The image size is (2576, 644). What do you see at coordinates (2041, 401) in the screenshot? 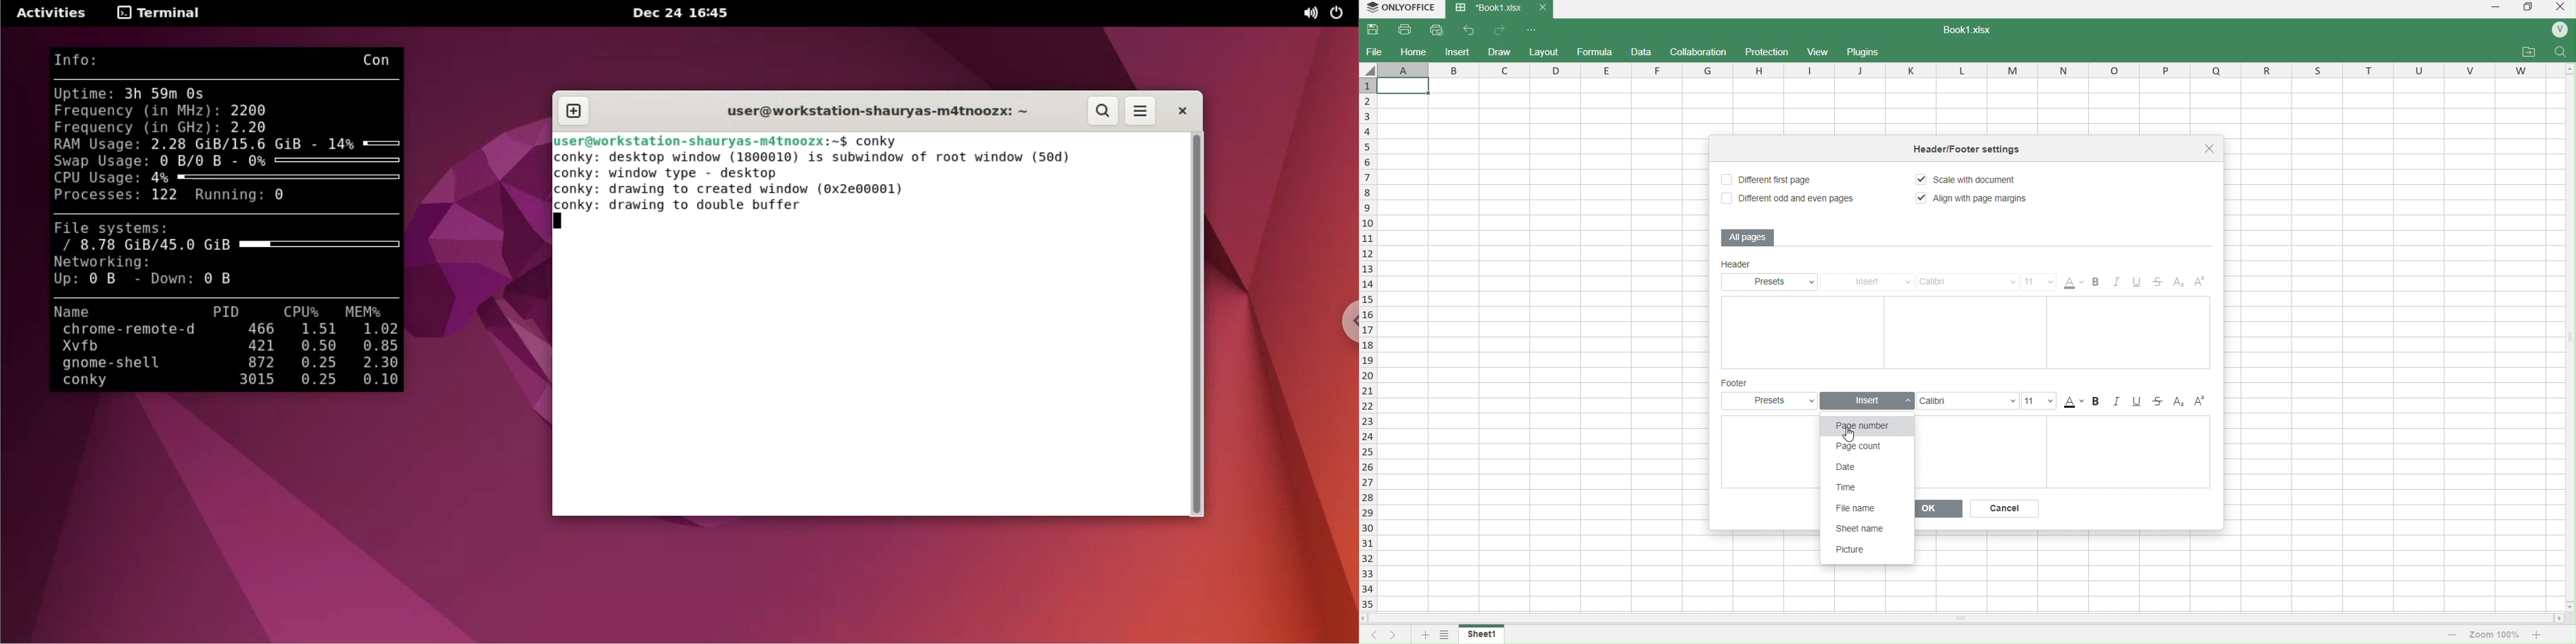
I see `Size` at bounding box center [2041, 401].